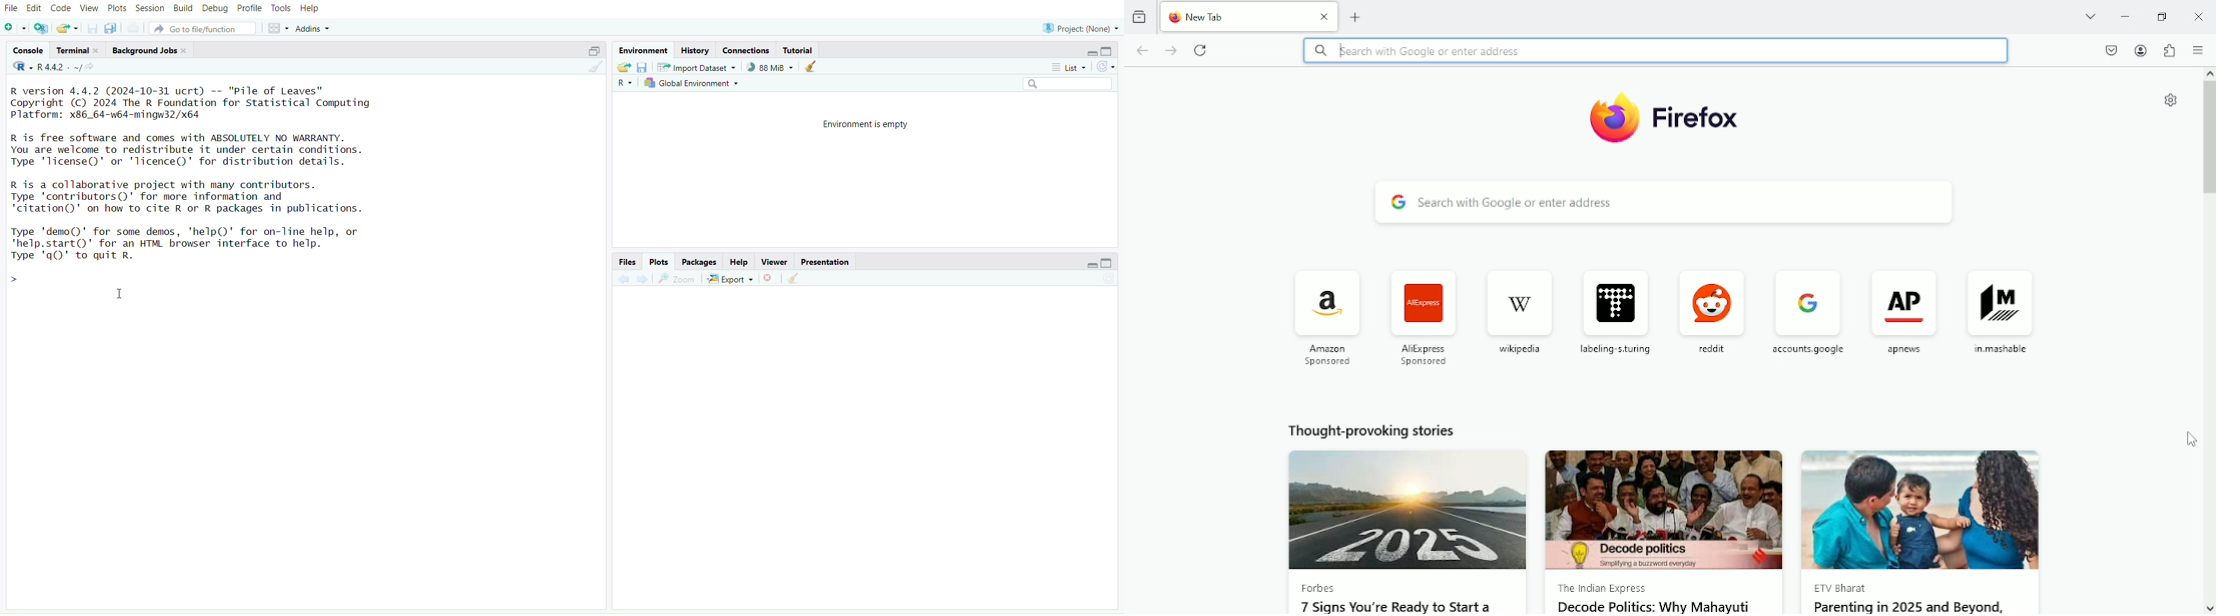 The width and height of the screenshot is (2240, 616). Describe the element at coordinates (1664, 512) in the screenshot. I see `the indian express image` at that location.